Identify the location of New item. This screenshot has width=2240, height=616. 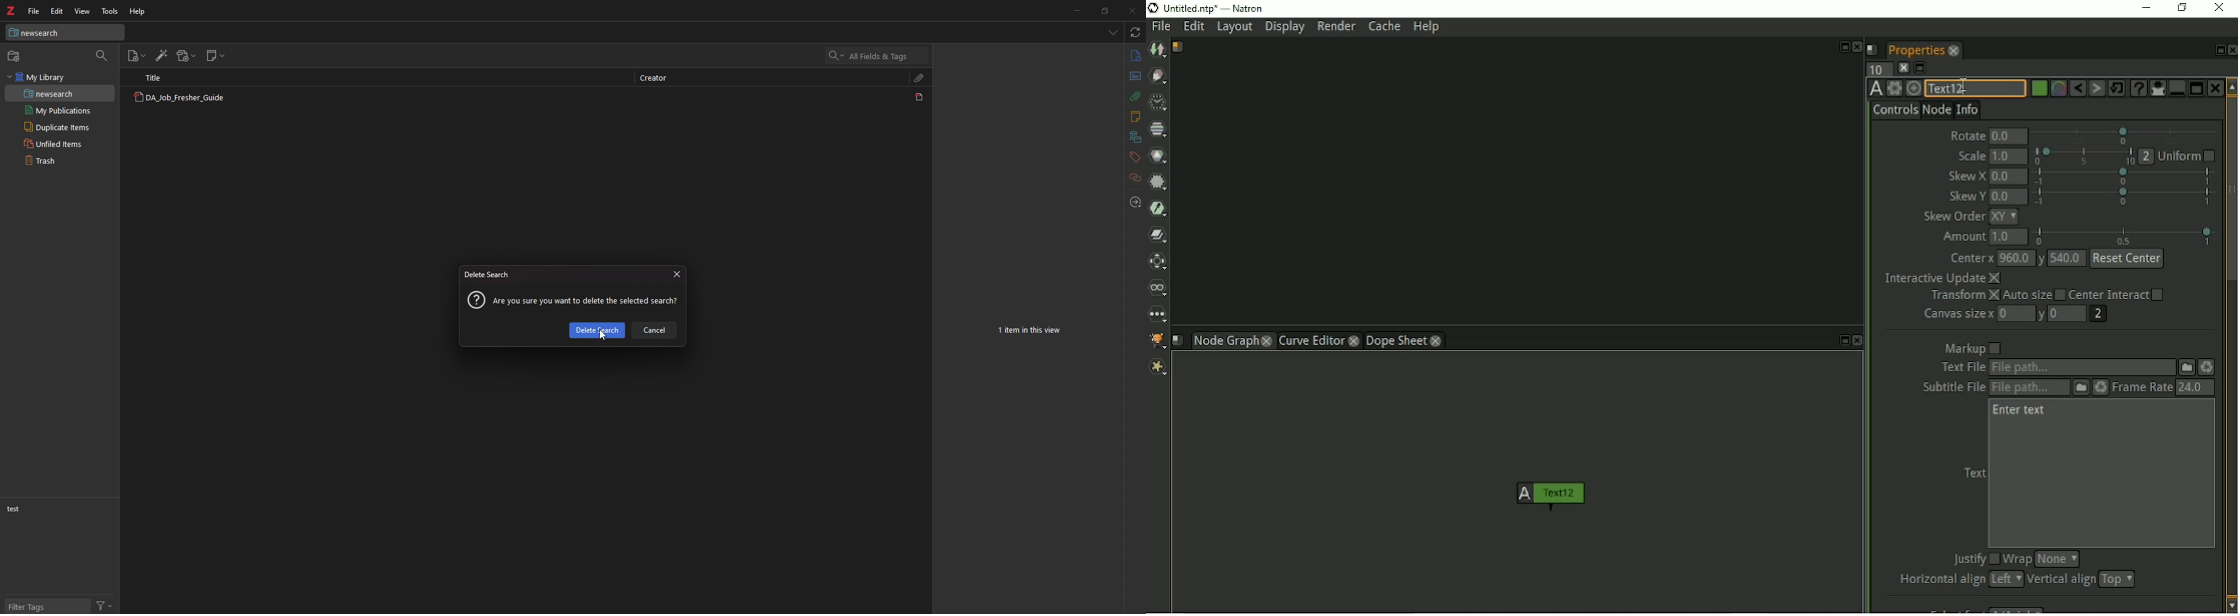
(135, 56).